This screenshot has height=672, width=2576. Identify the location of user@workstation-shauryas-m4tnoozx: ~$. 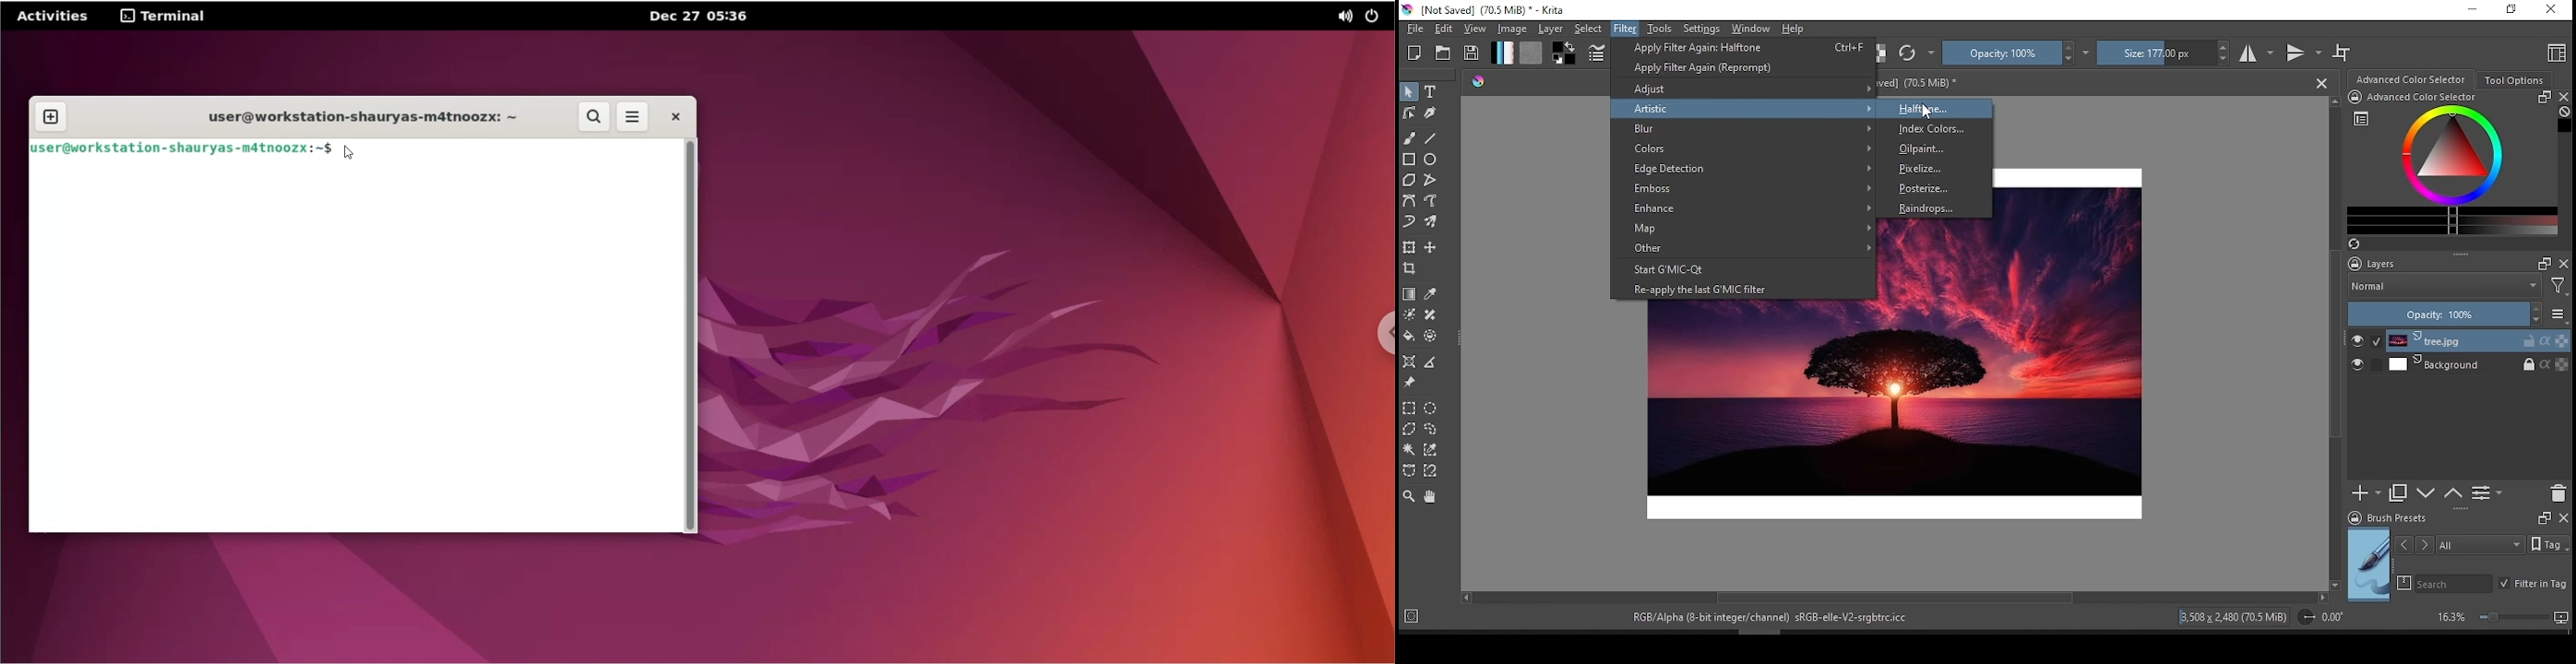
(184, 147).